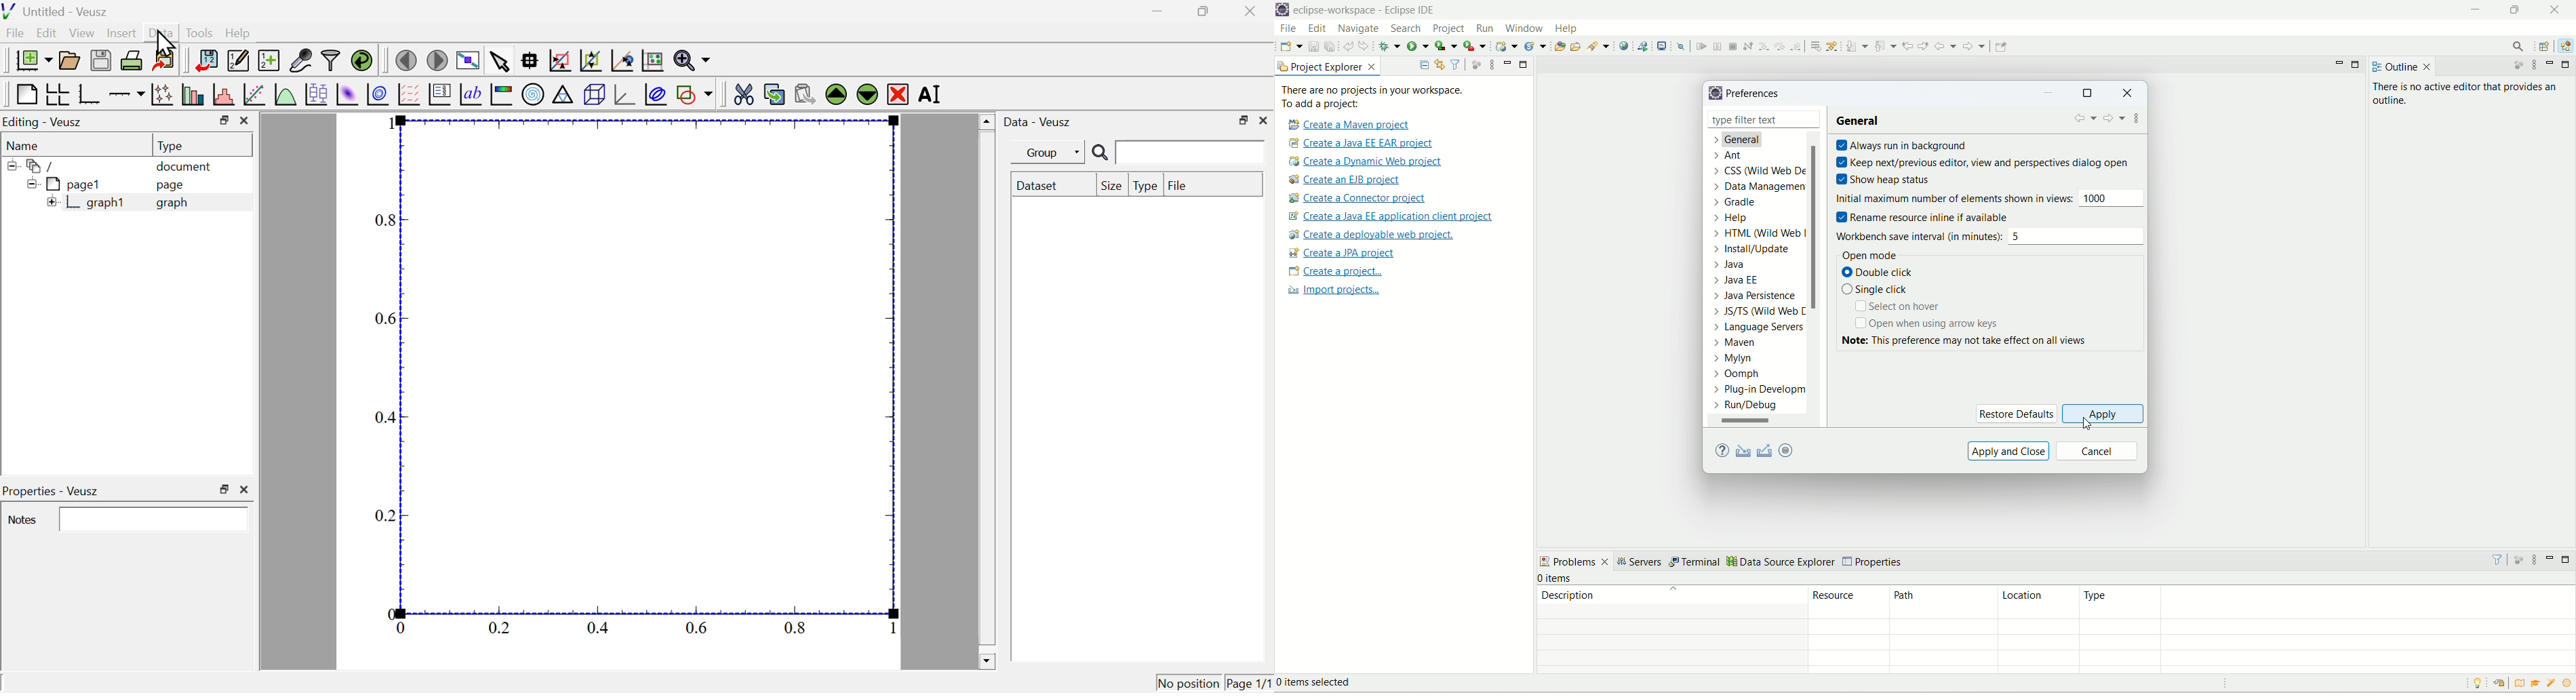  Describe the element at coordinates (1992, 197) in the screenshot. I see `initial maximum number of elements shown in view: 1000` at that location.